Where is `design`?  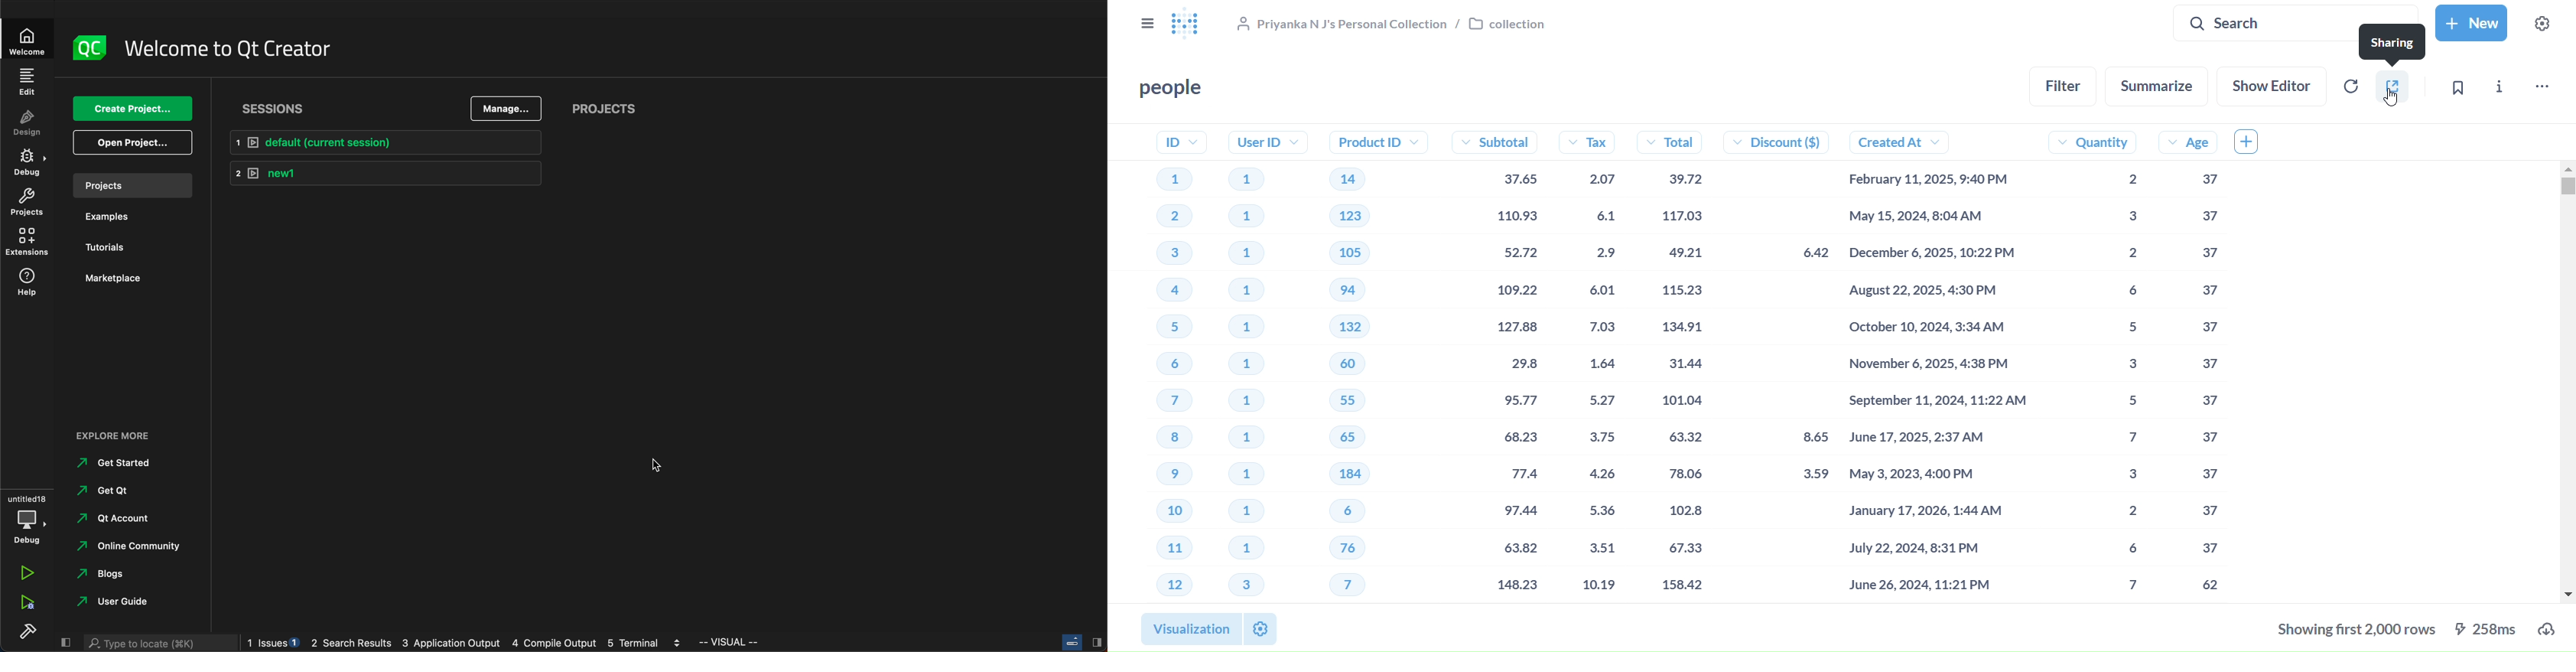 design is located at coordinates (30, 124).